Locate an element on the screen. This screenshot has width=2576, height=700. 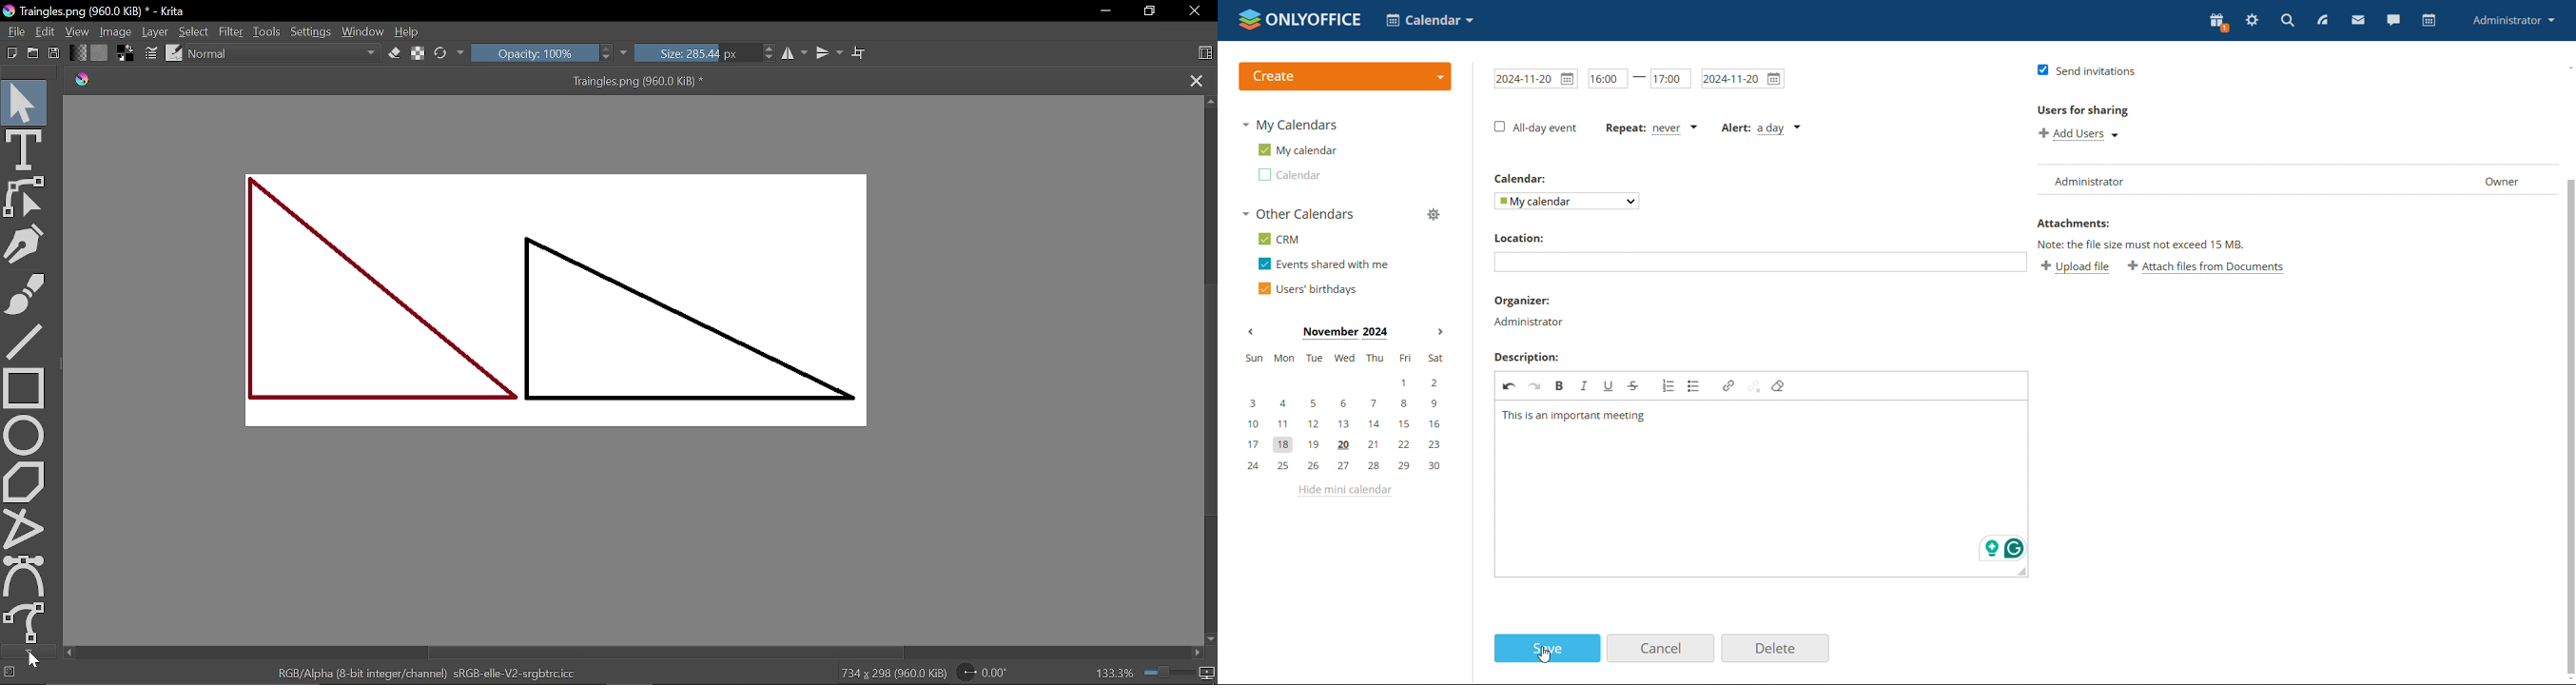
Edit shapes tool is located at coordinates (24, 200).